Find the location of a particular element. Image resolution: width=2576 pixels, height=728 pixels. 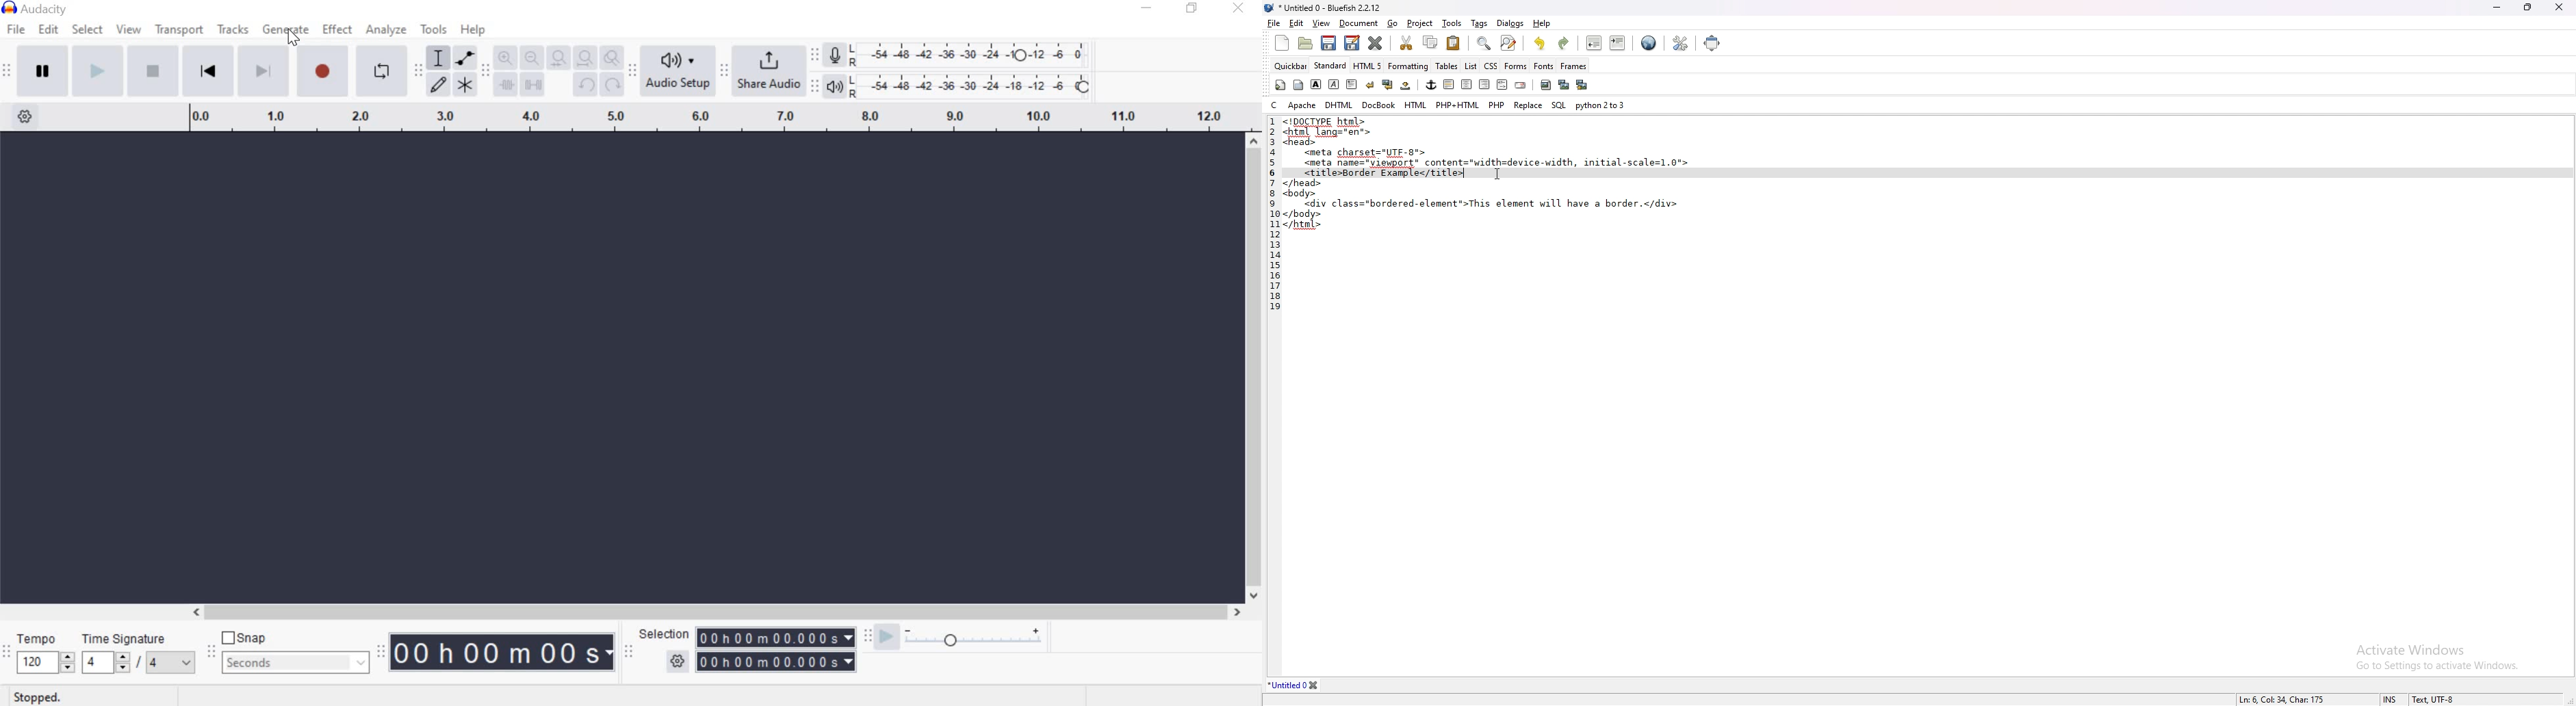

scrollbar is located at coordinates (1255, 369).